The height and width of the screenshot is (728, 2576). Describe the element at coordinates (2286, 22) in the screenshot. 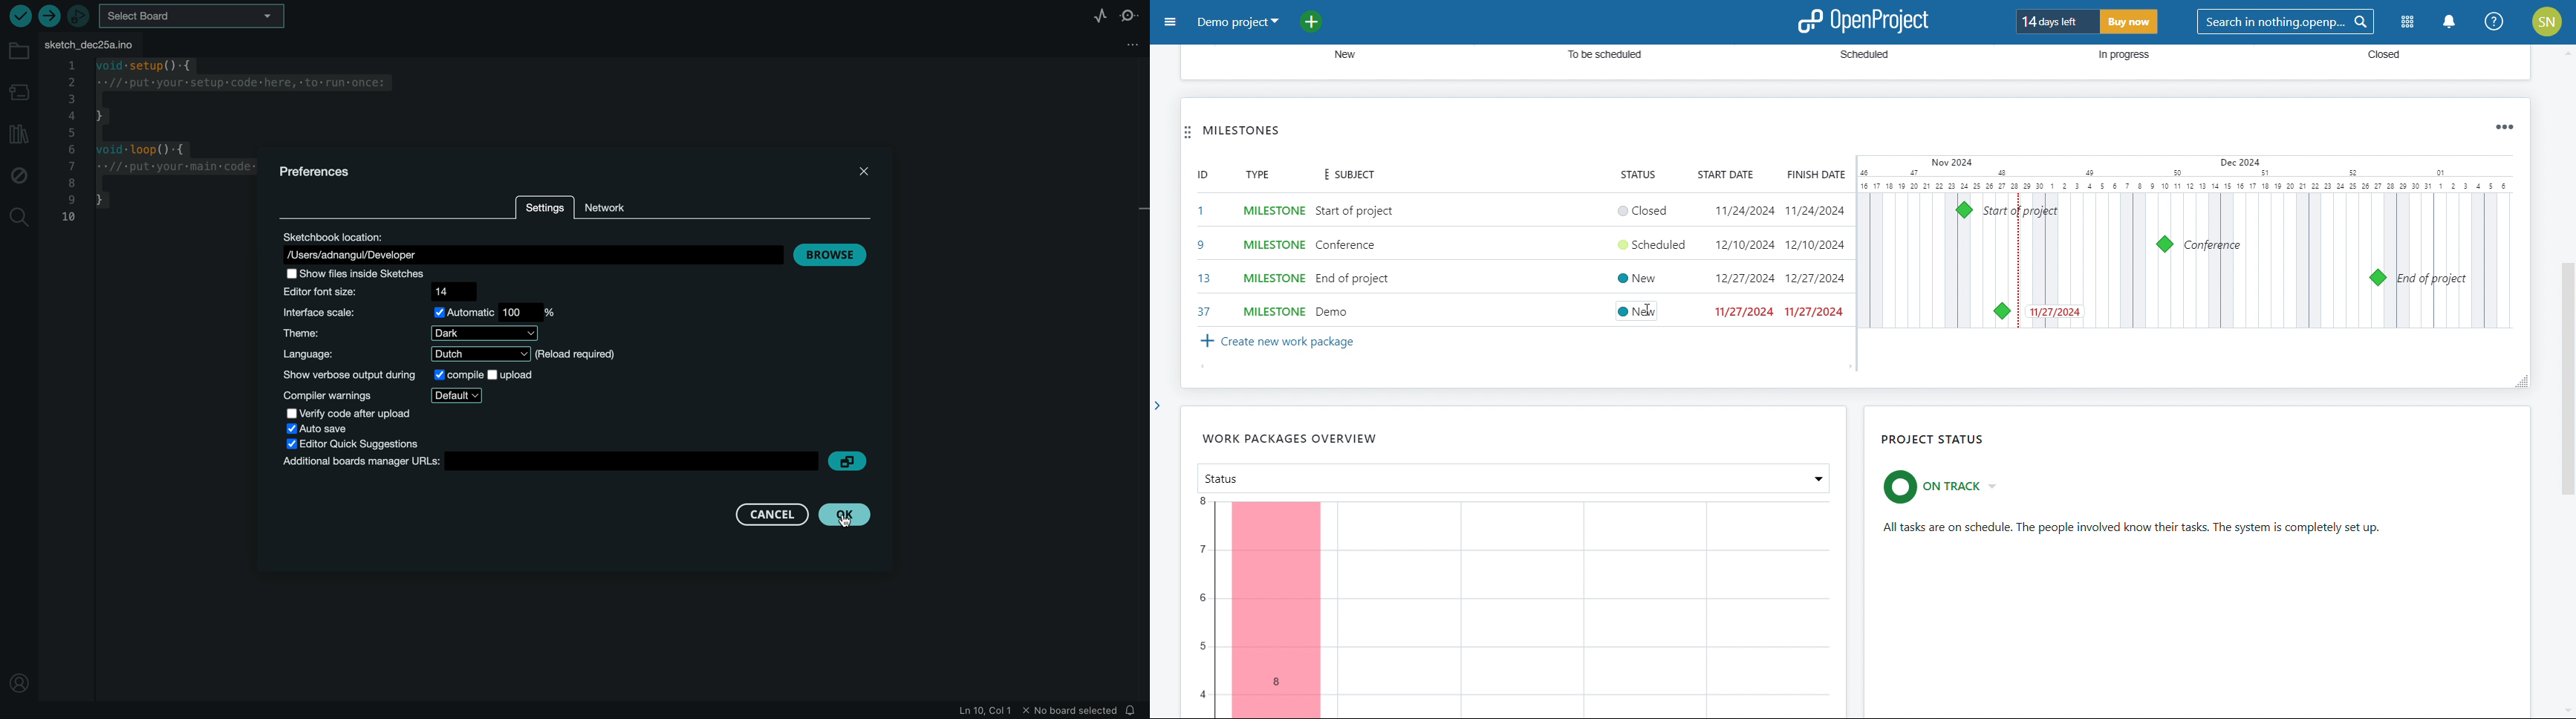

I see `search` at that location.